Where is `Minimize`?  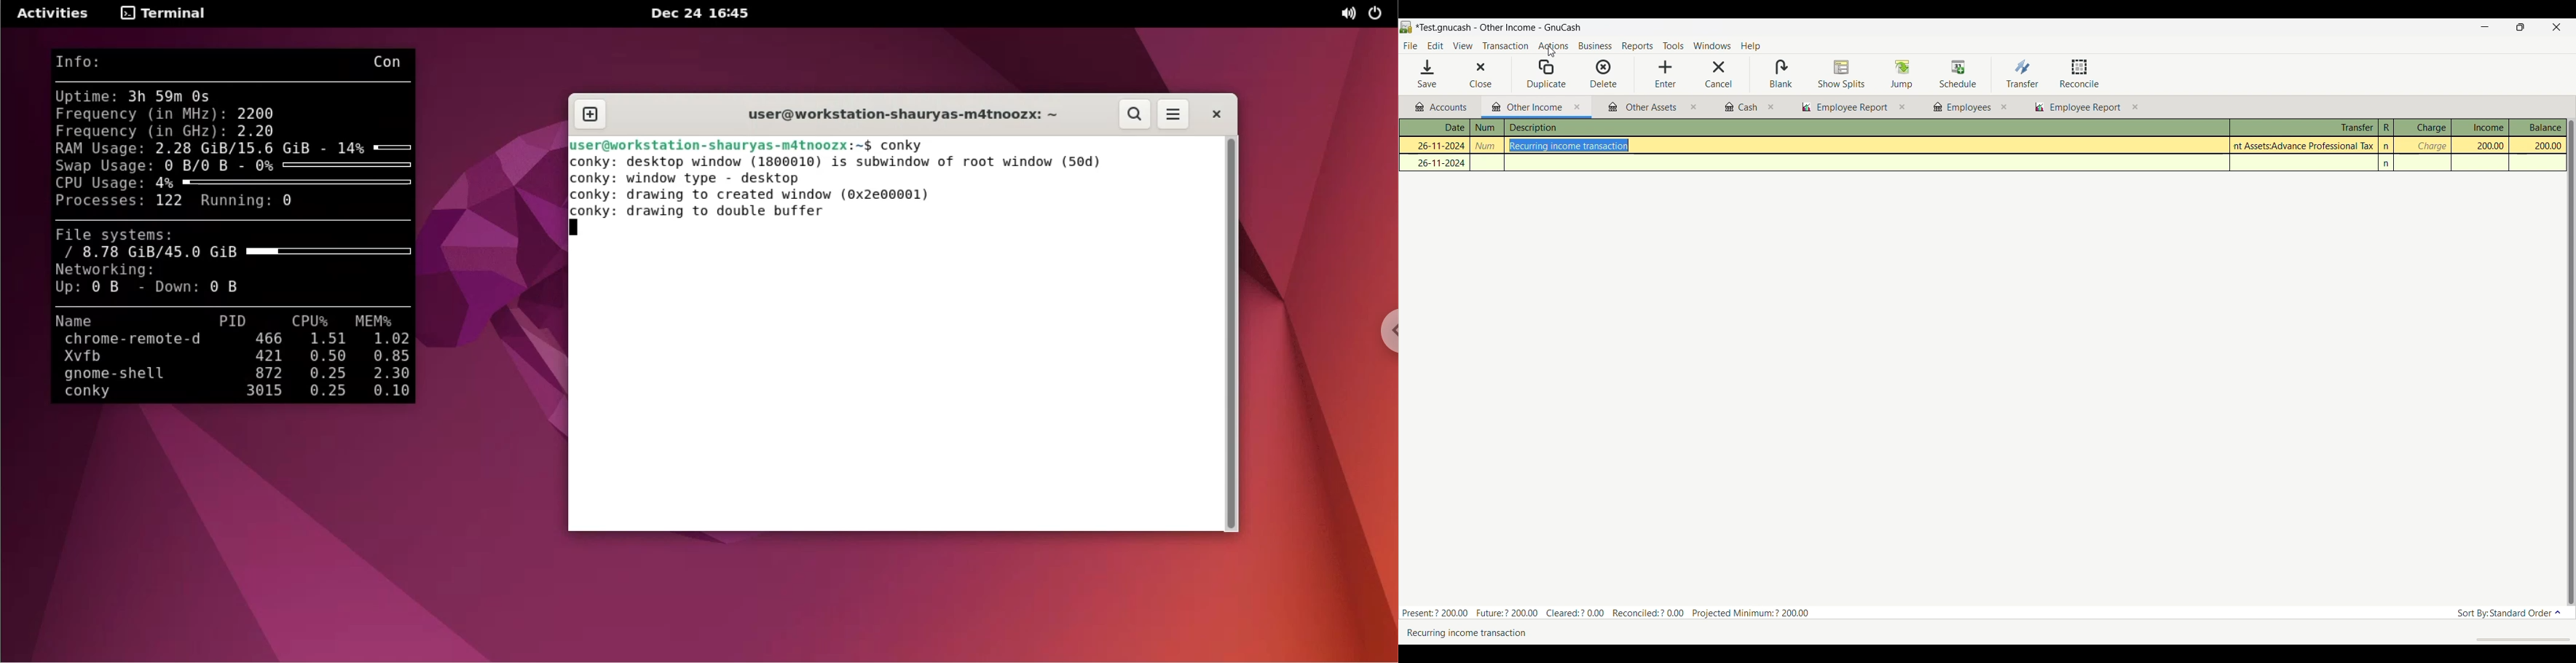 Minimize is located at coordinates (2481, 28).